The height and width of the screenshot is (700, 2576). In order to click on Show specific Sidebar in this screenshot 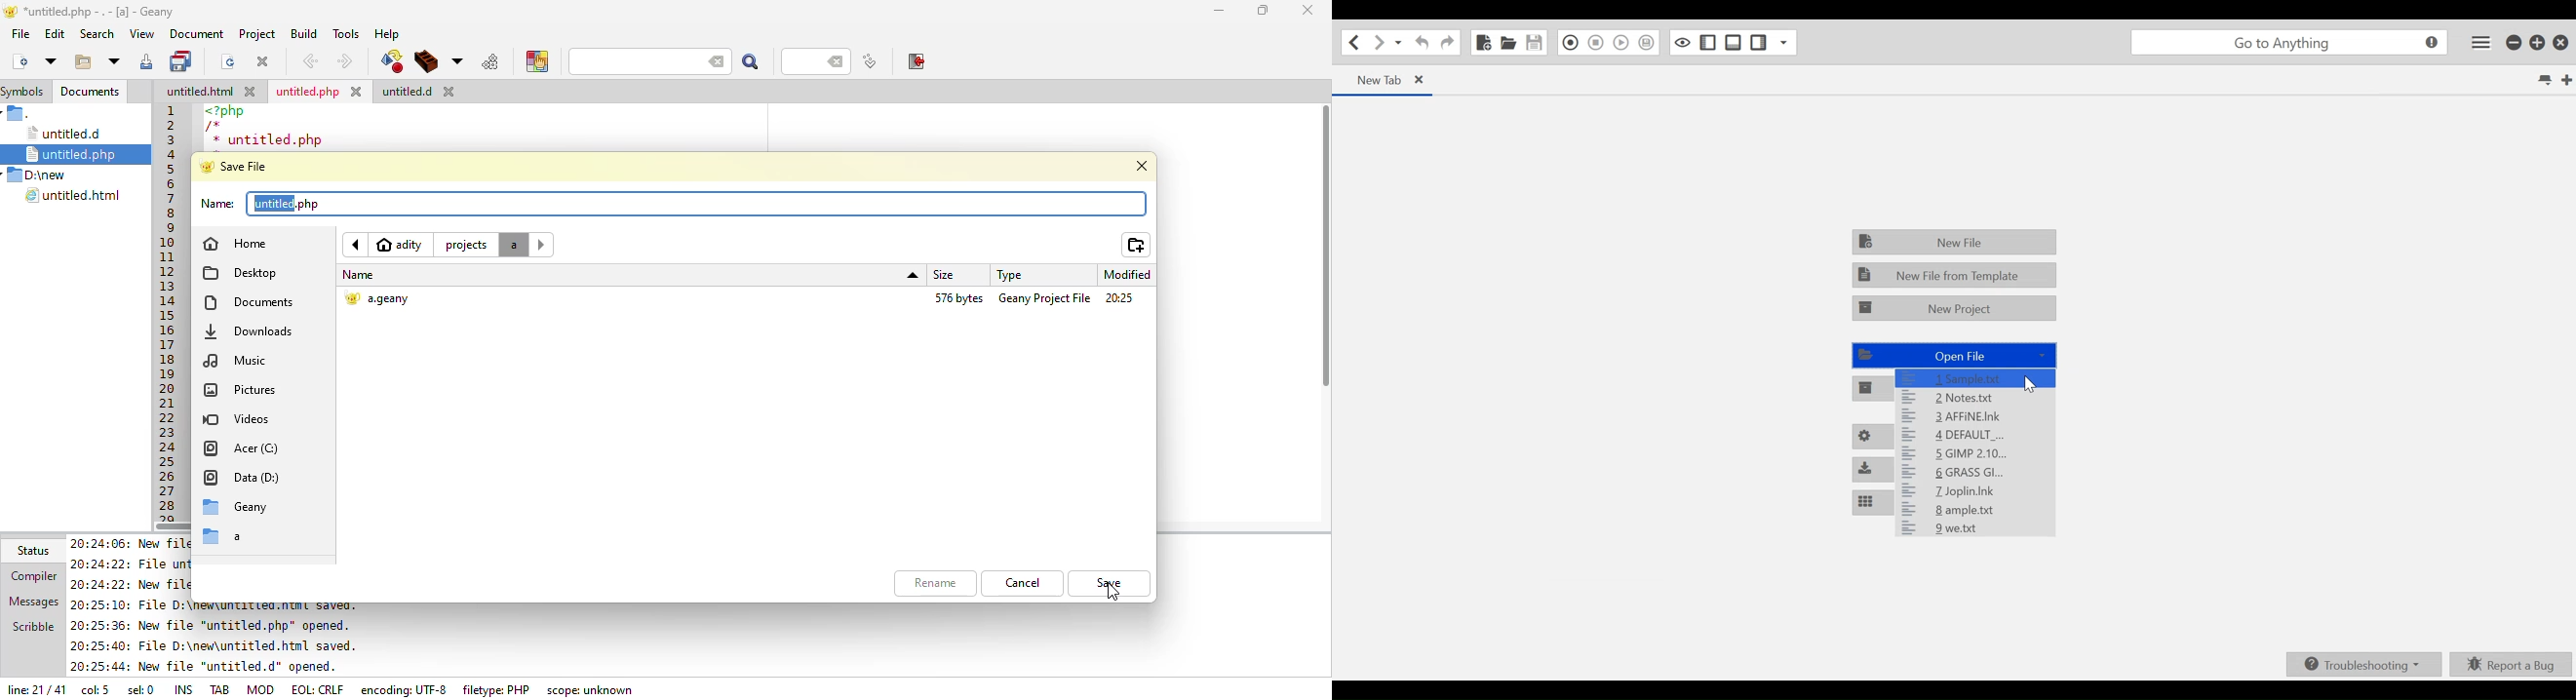, I will do `click(1784, 42)`.